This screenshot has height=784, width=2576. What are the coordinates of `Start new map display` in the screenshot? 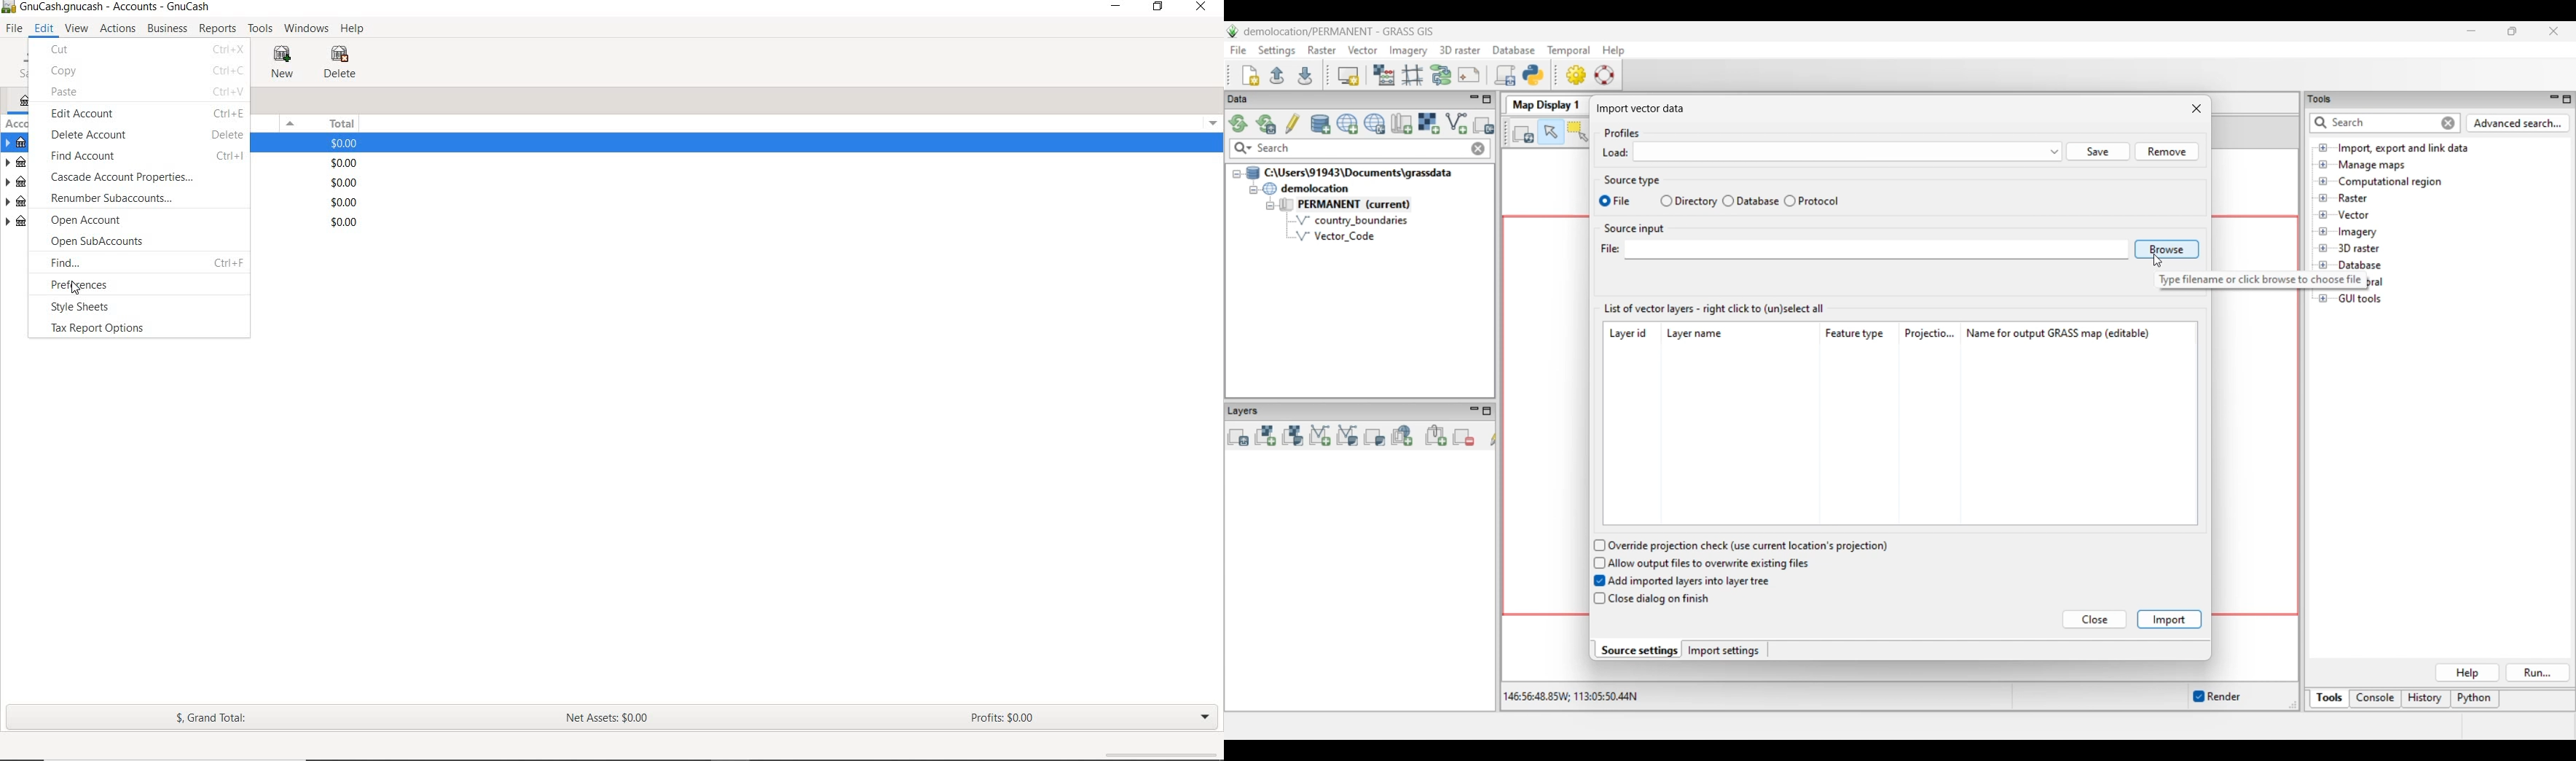 It's located at (1349, 76).